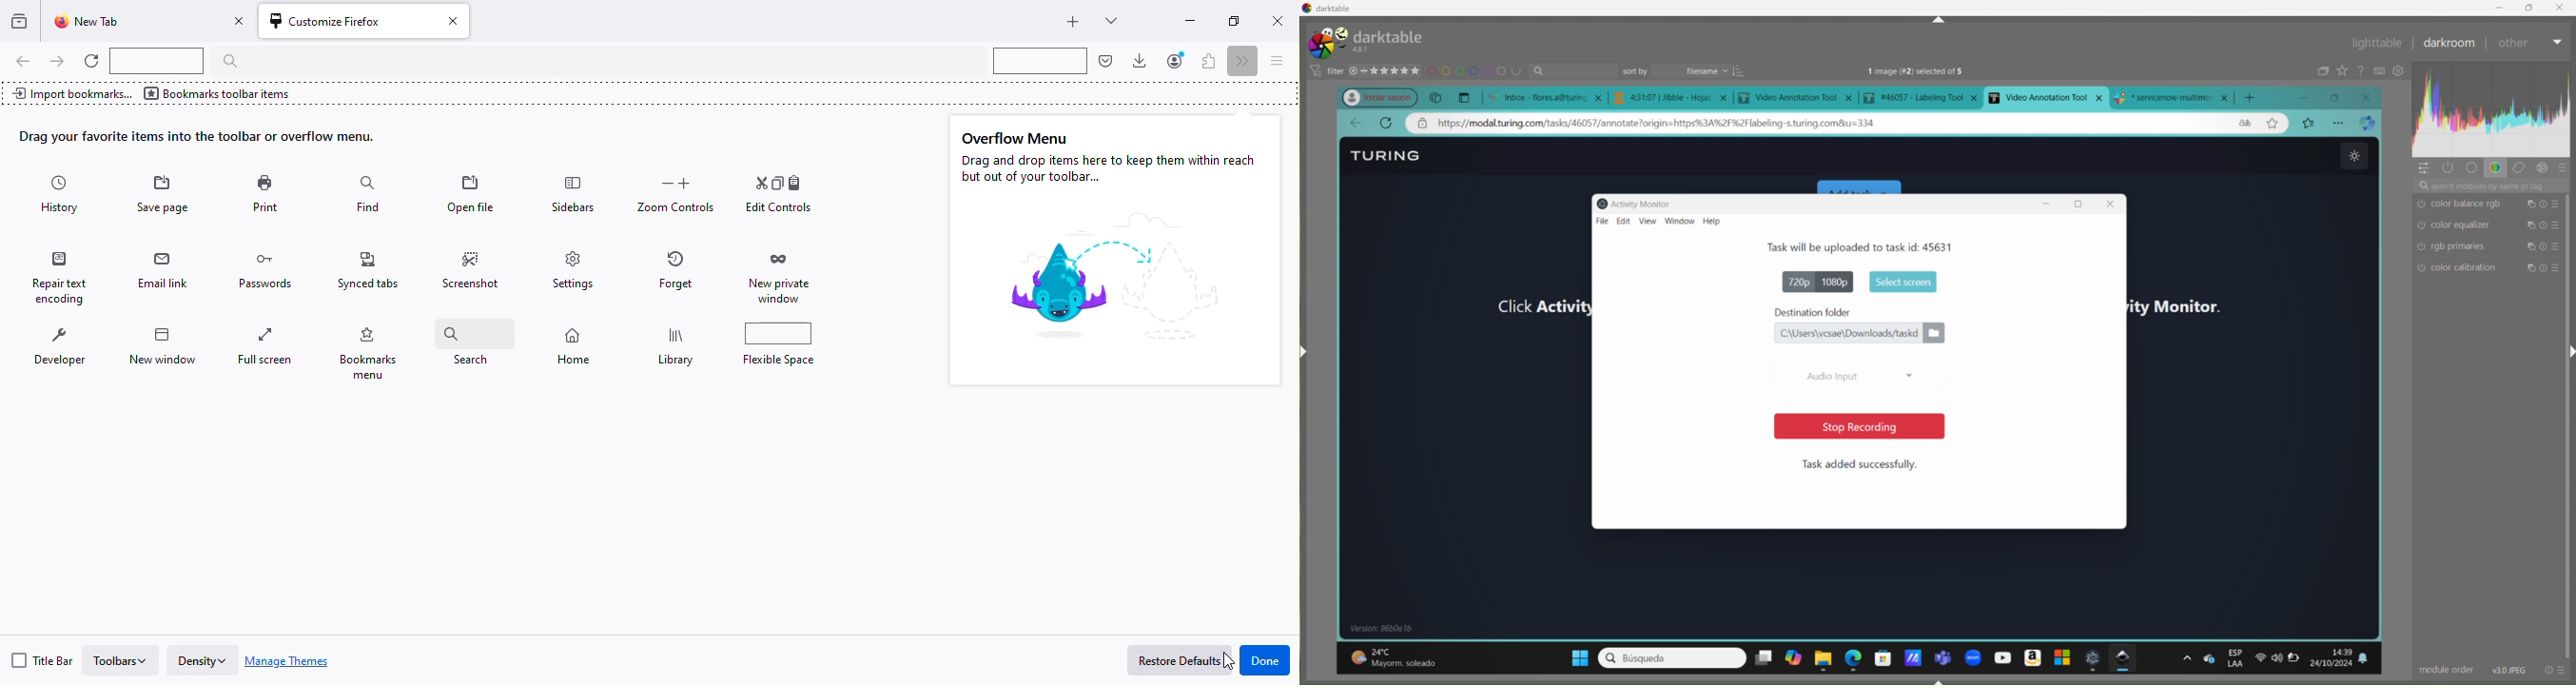  I want to click on search, so click(599, 60).